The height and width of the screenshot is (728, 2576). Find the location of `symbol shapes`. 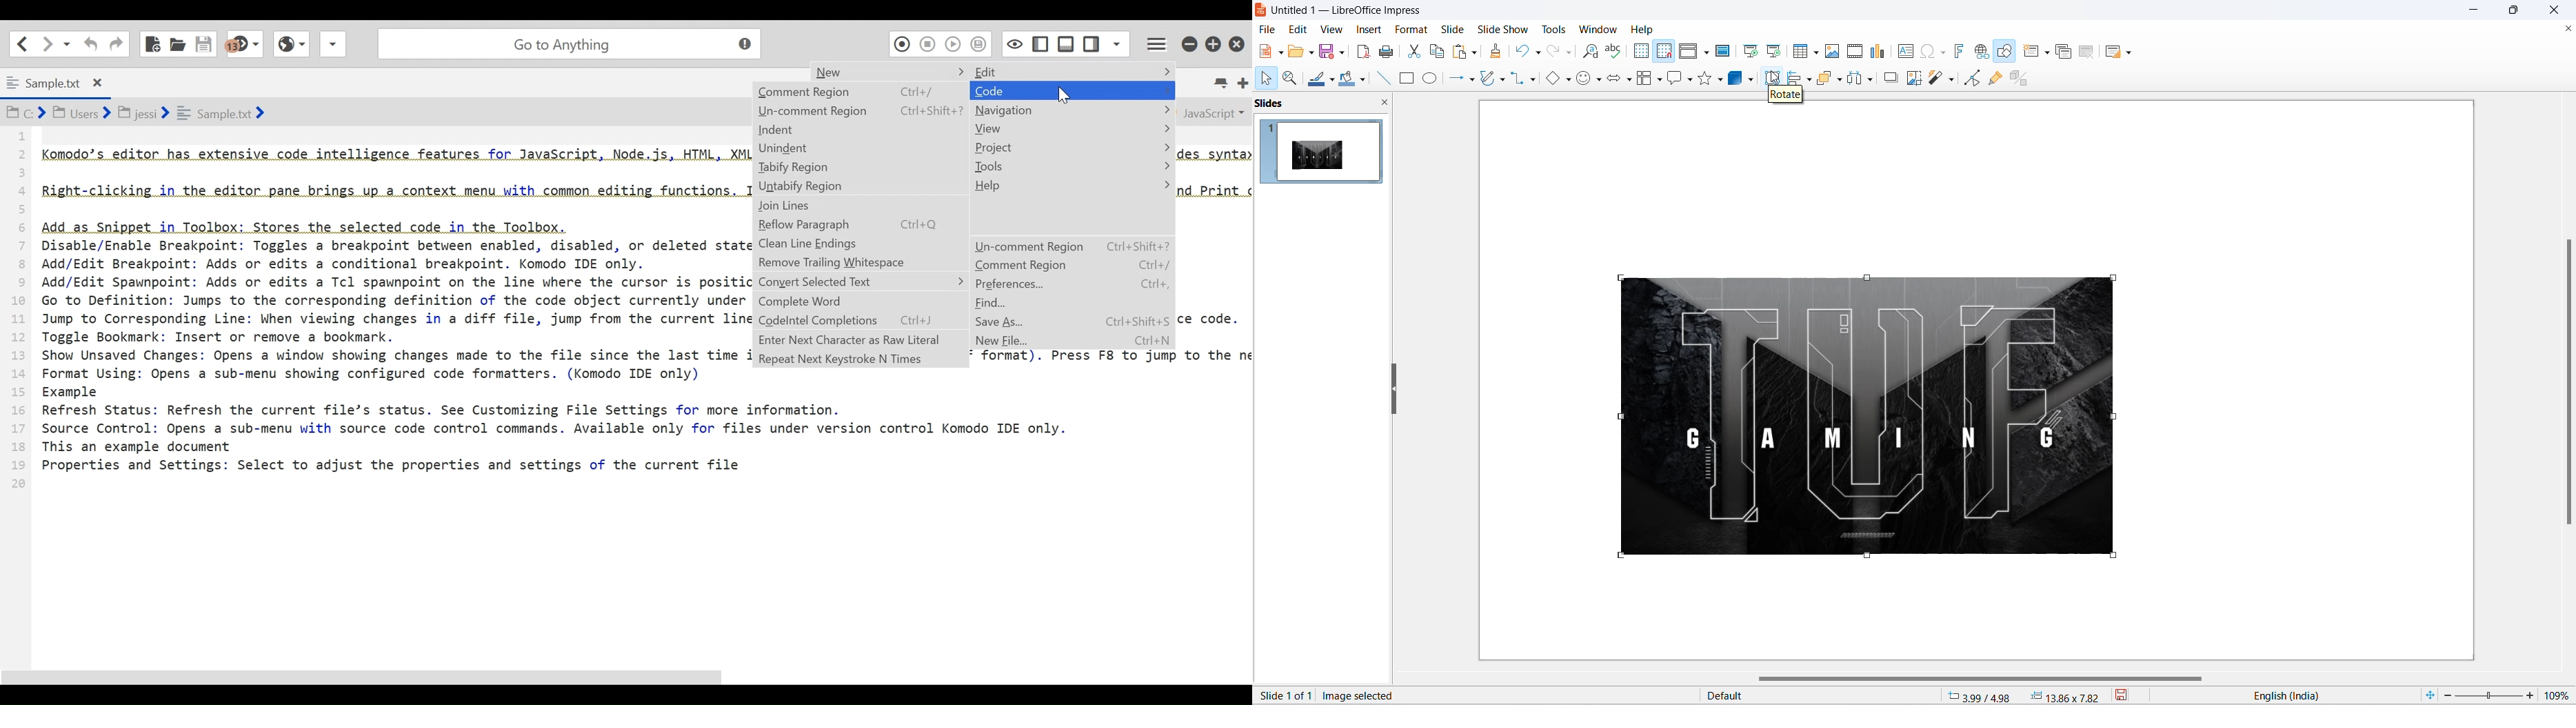

symbol shapes is located at coordinates (1584, 81).